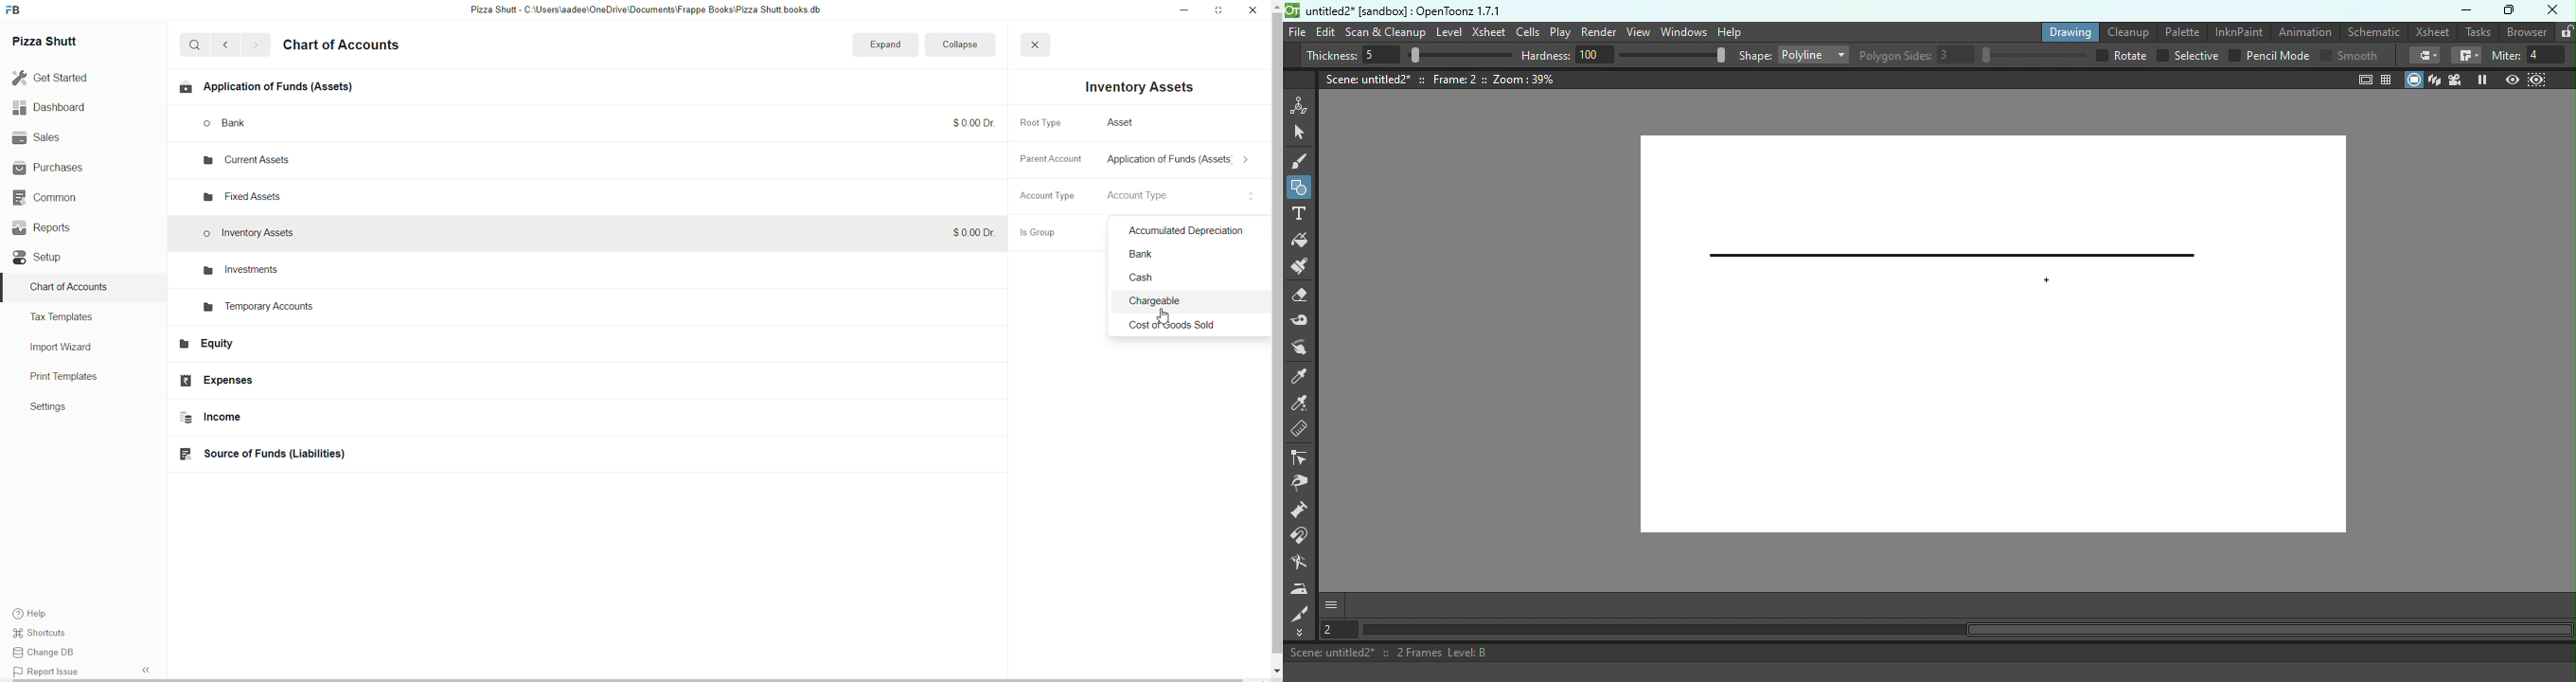 Image resolution: width=2576 pixels, height=700 pixels. I want to click on Control point editor tool, so click(1302, 458).